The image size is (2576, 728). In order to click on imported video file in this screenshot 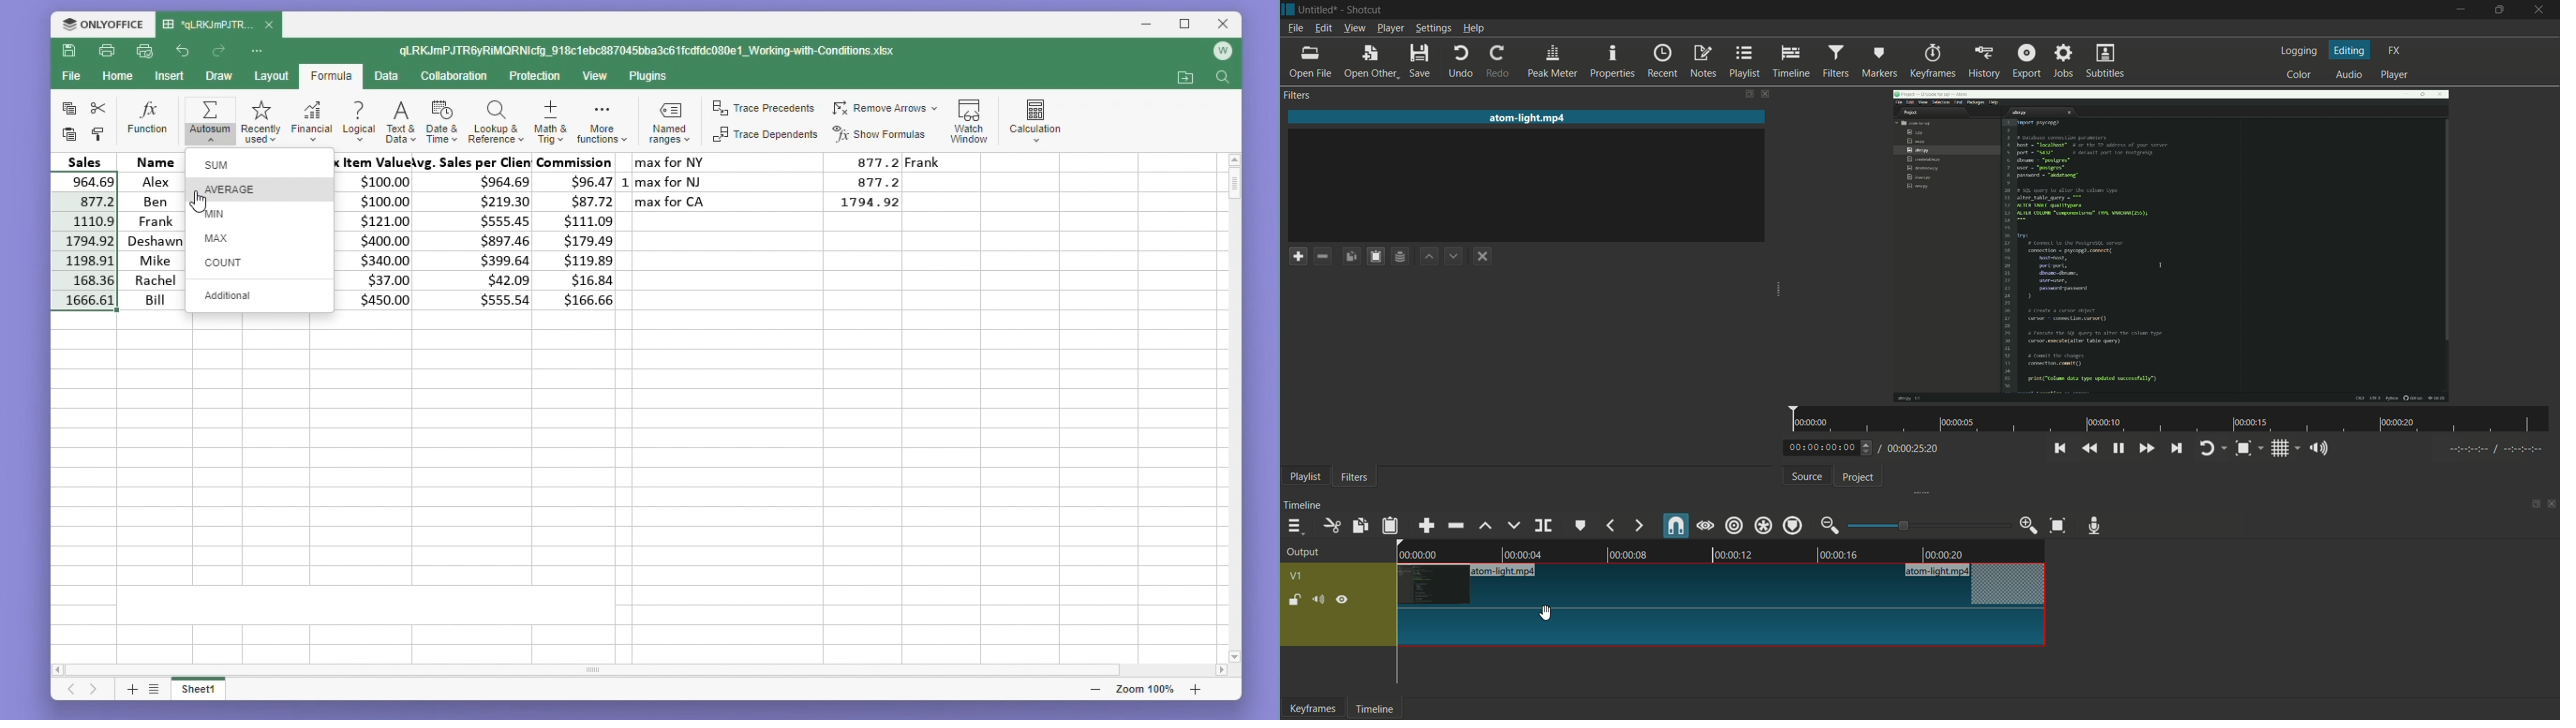, I will do `click(2173, 244)`.